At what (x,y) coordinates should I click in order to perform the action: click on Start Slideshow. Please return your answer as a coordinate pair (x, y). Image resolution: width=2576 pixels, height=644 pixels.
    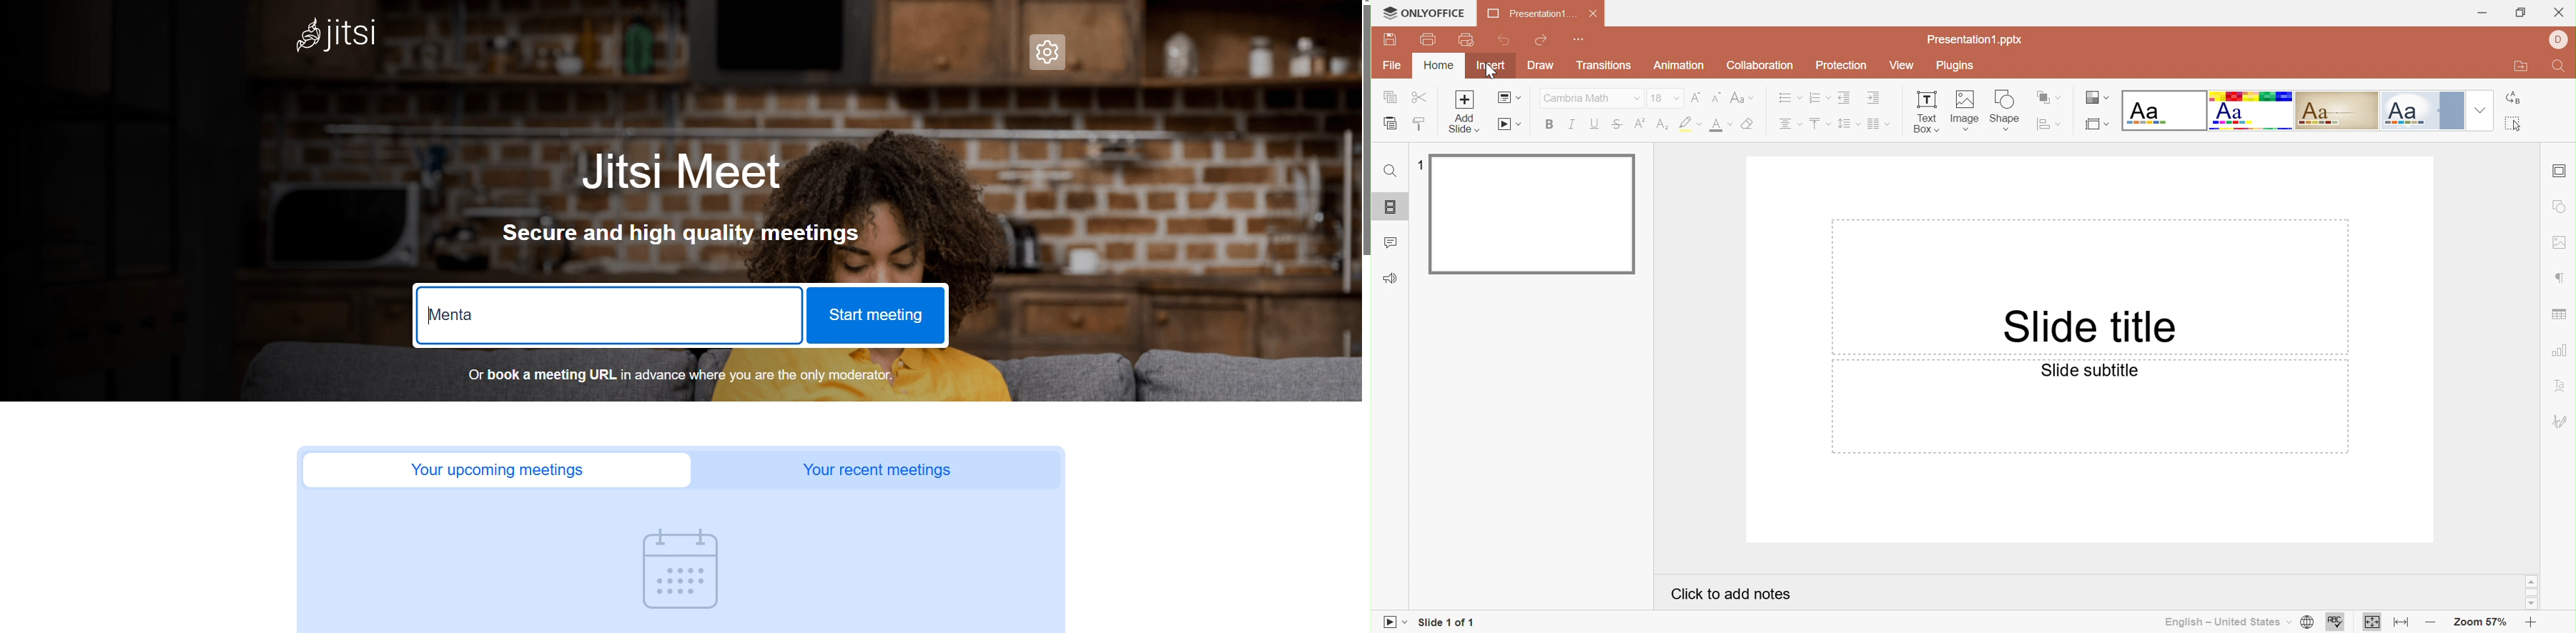
    Looking at the image, I should click on (1509, 124).